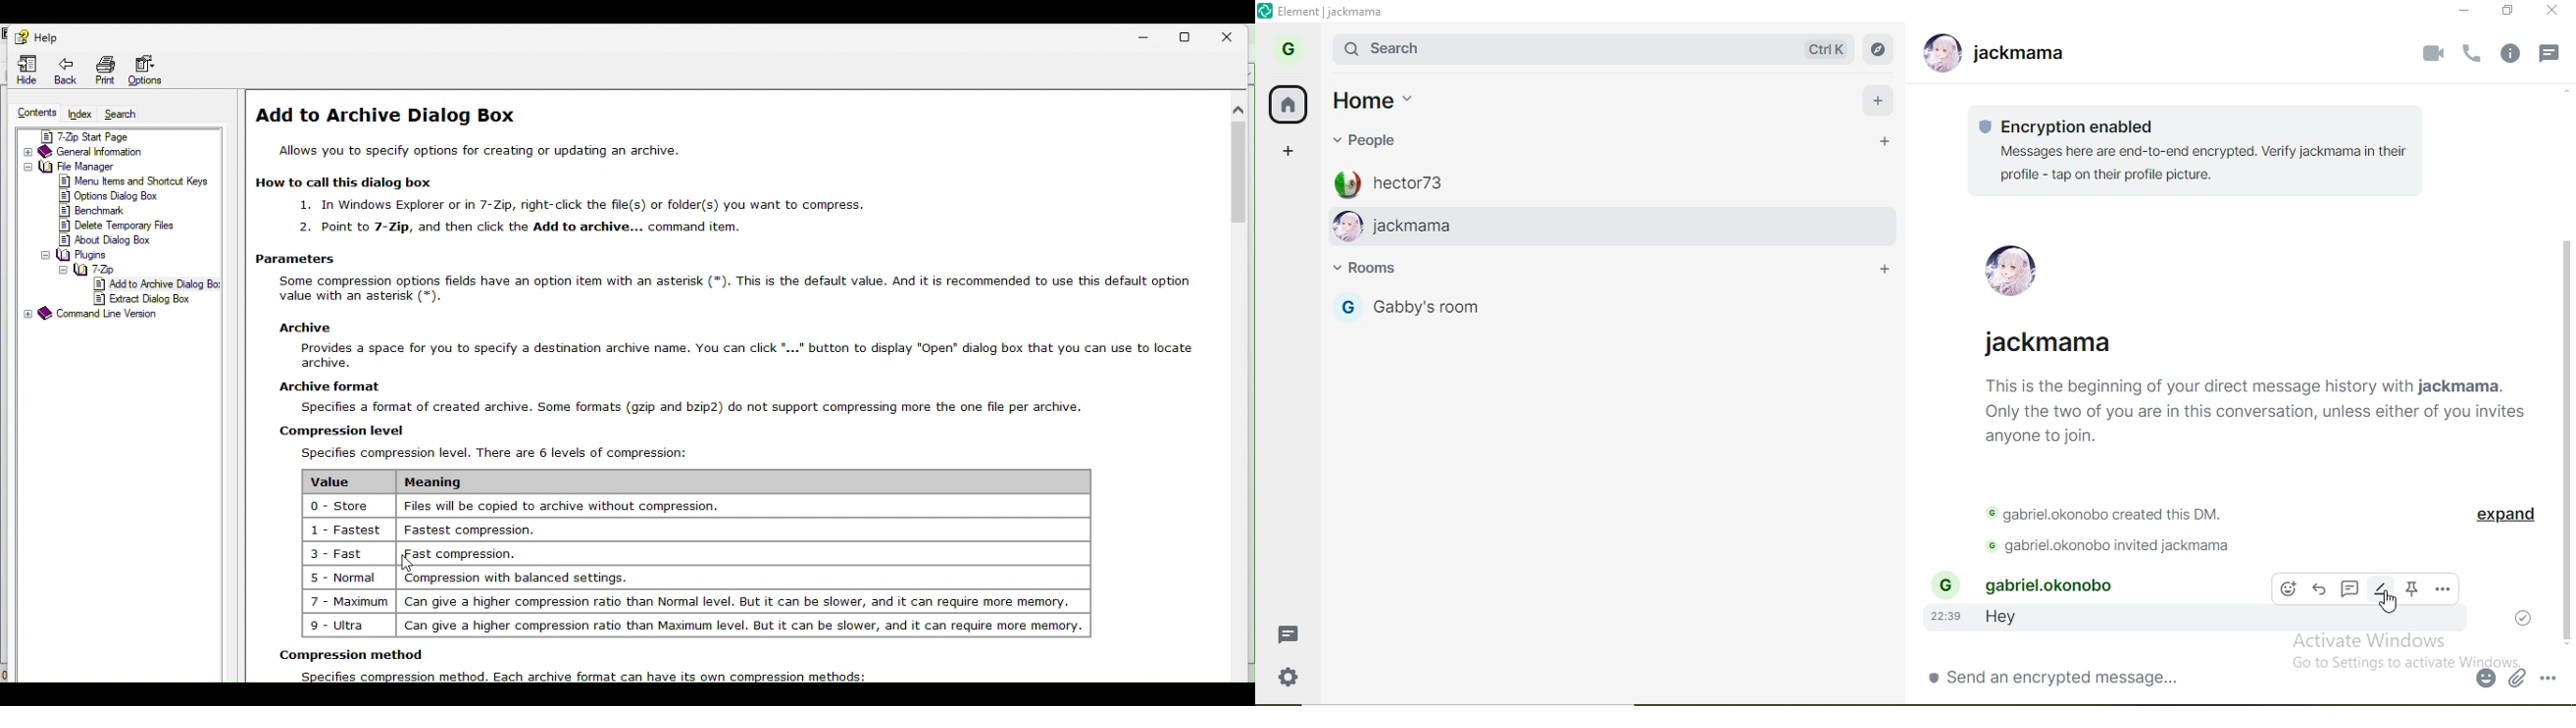  I want to click on text2, so click(2251, 391).